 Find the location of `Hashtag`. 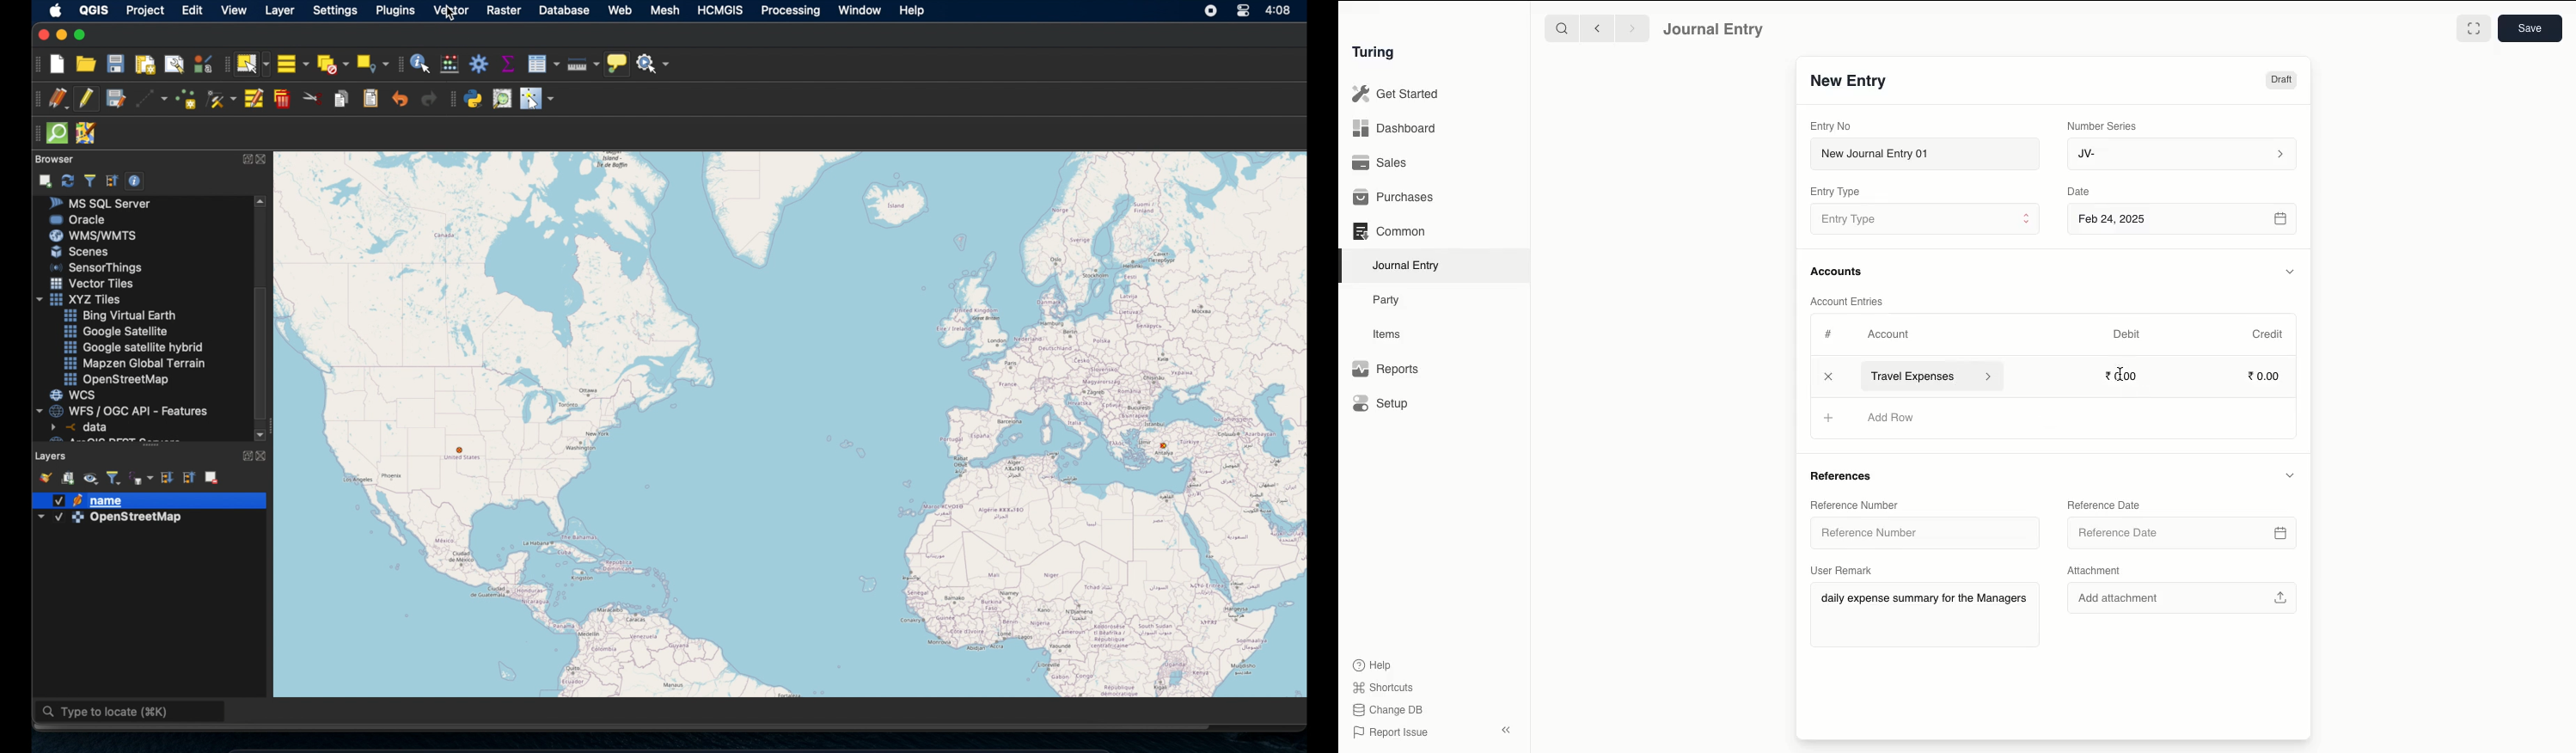

Hashtag is located at coordinates (1830, 334).